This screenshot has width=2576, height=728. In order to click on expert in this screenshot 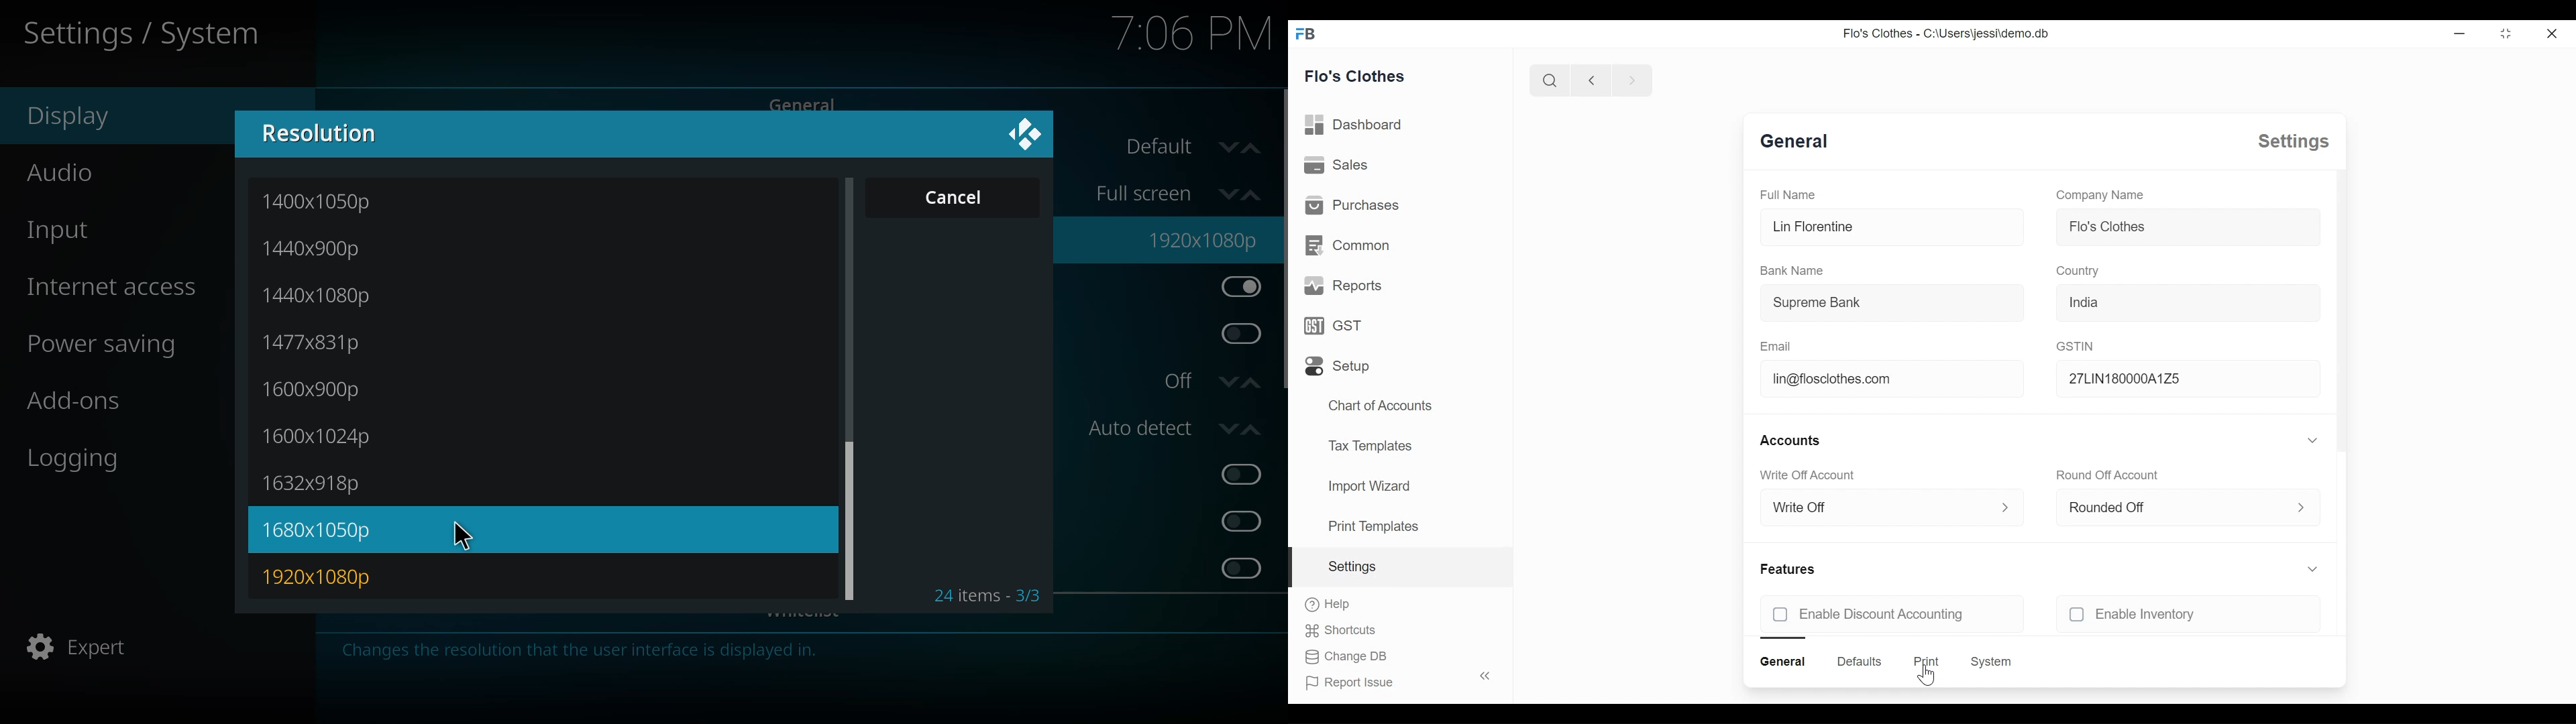, I will do `click(86, 646)`.